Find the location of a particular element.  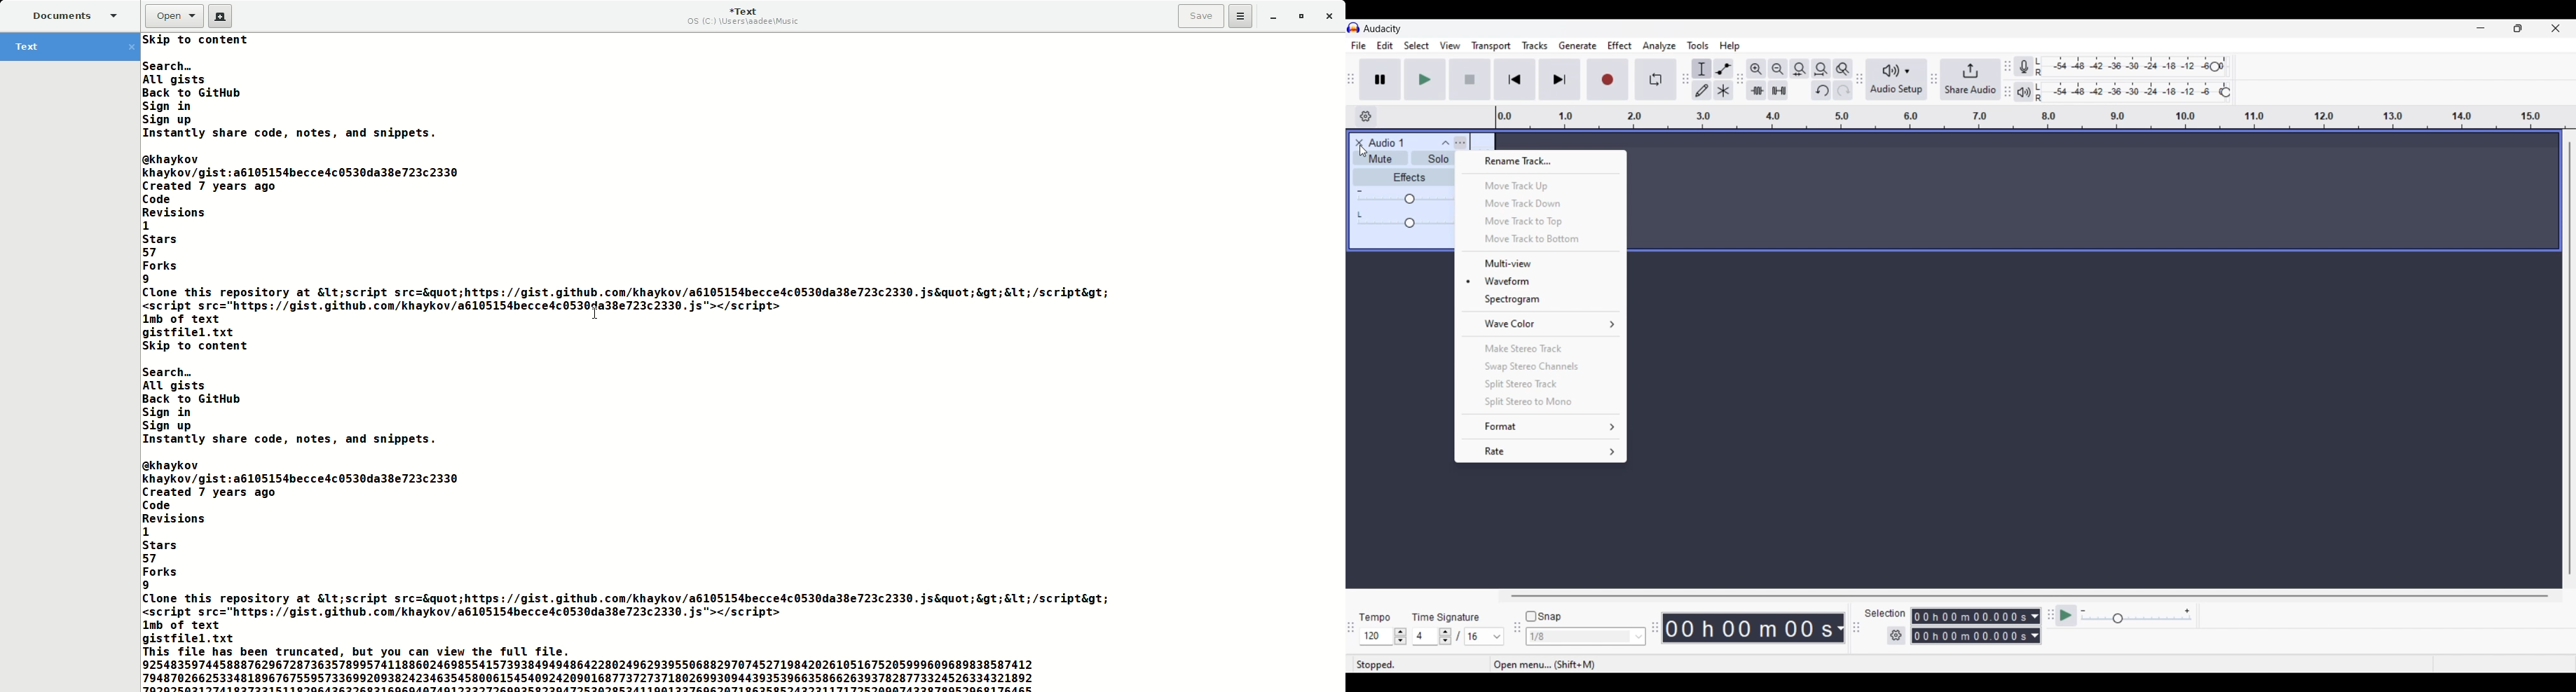

Envelop tool is located at coordinates (1723, 69).